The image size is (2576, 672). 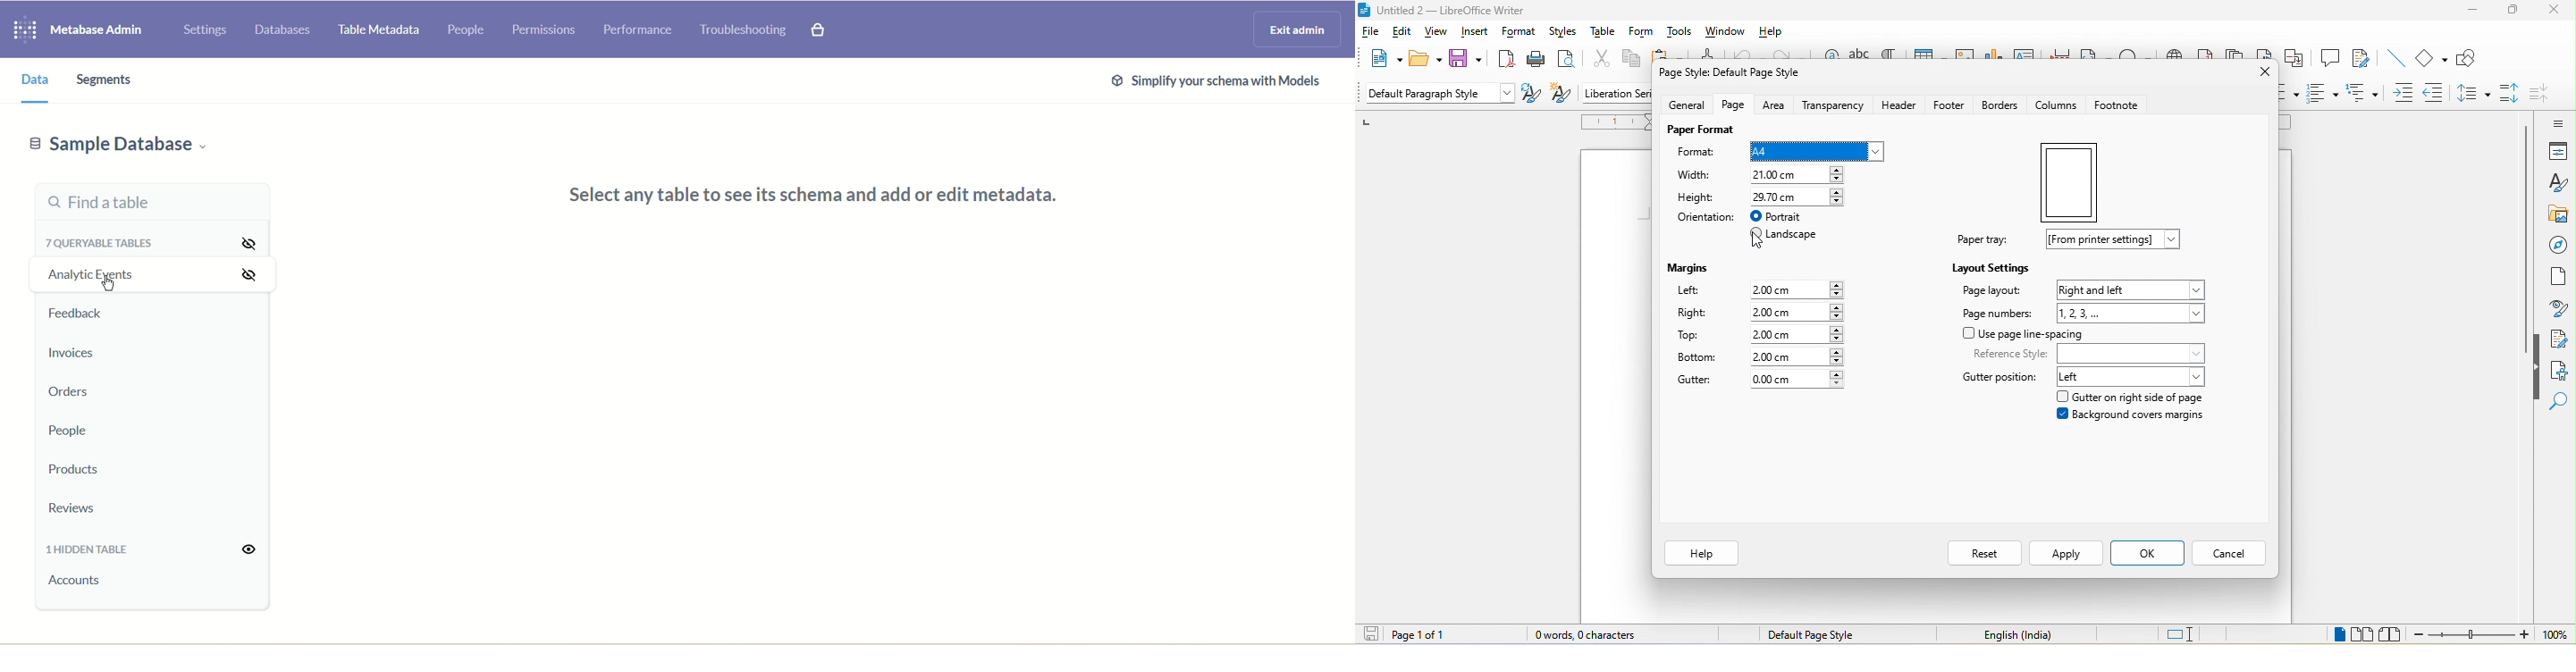 I want to click on Troubleshooting, so click(x=746, y=31).